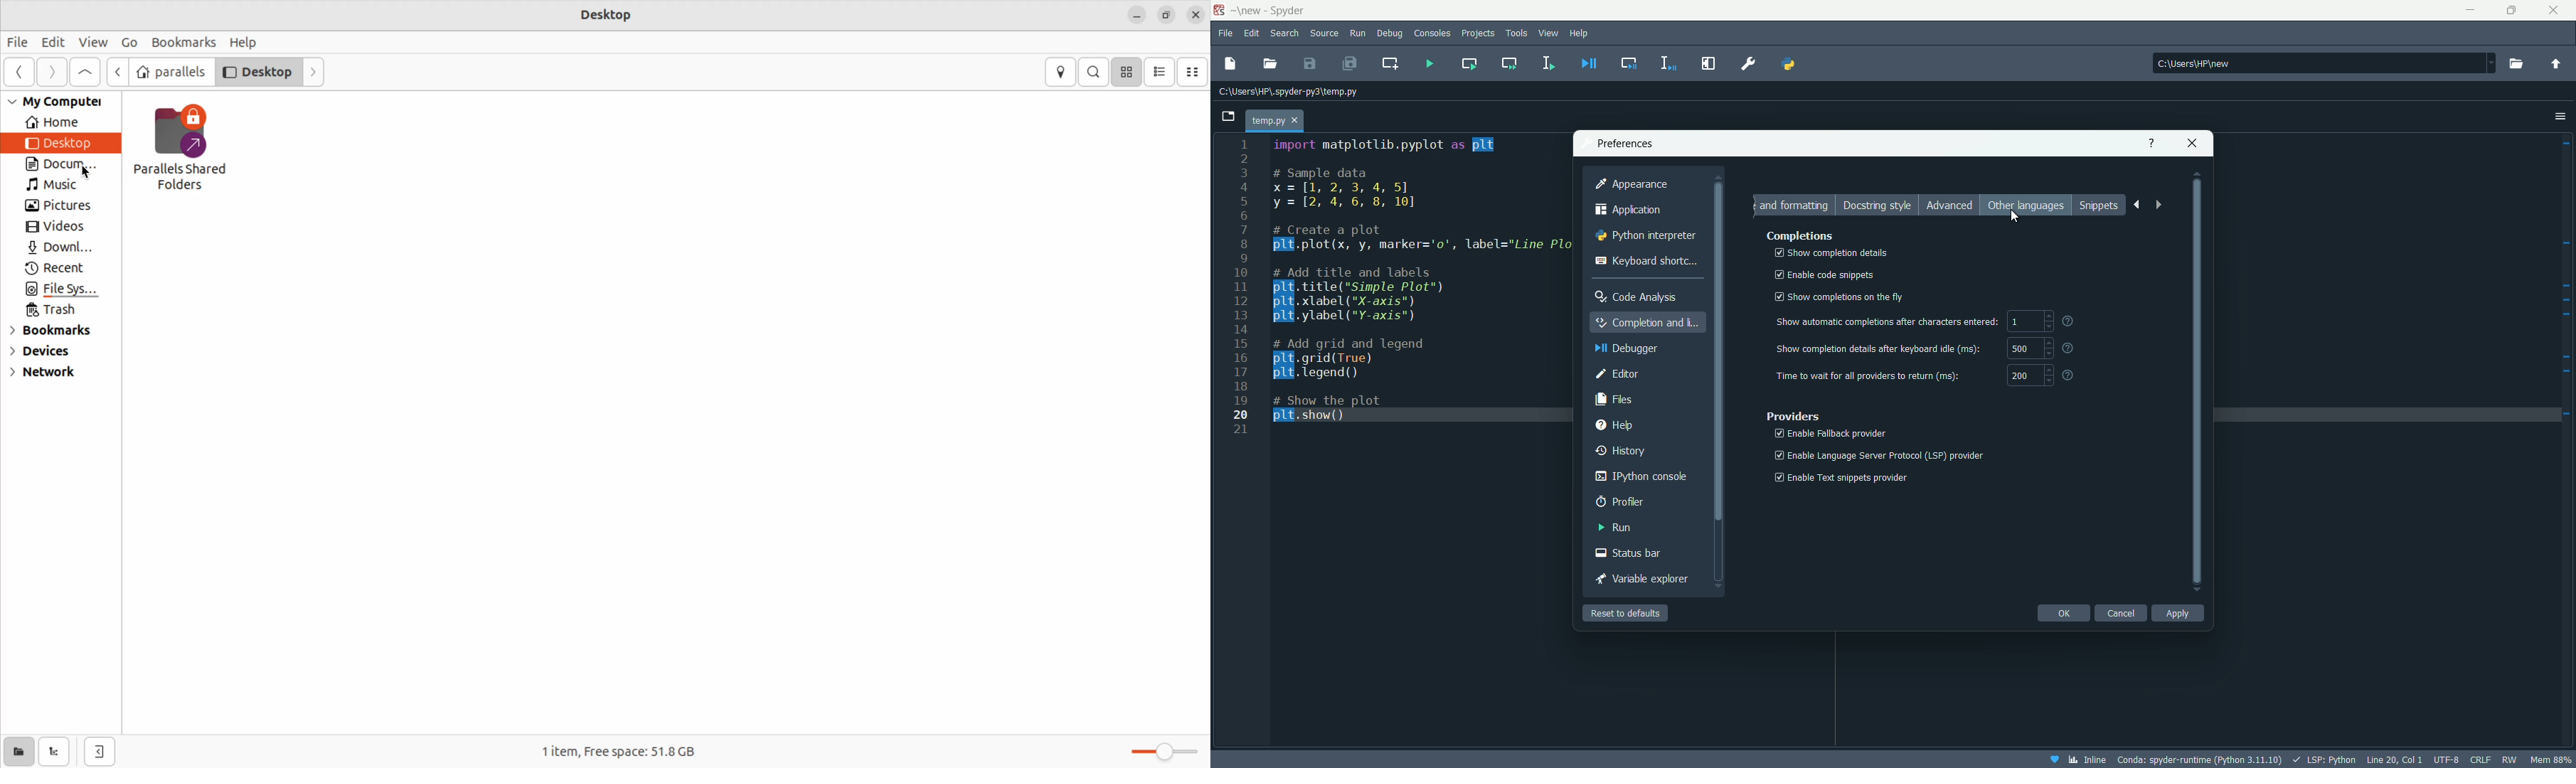 The width and height of the screenshot is (2576, 784). I want to click on parallels, so click(171, 72).